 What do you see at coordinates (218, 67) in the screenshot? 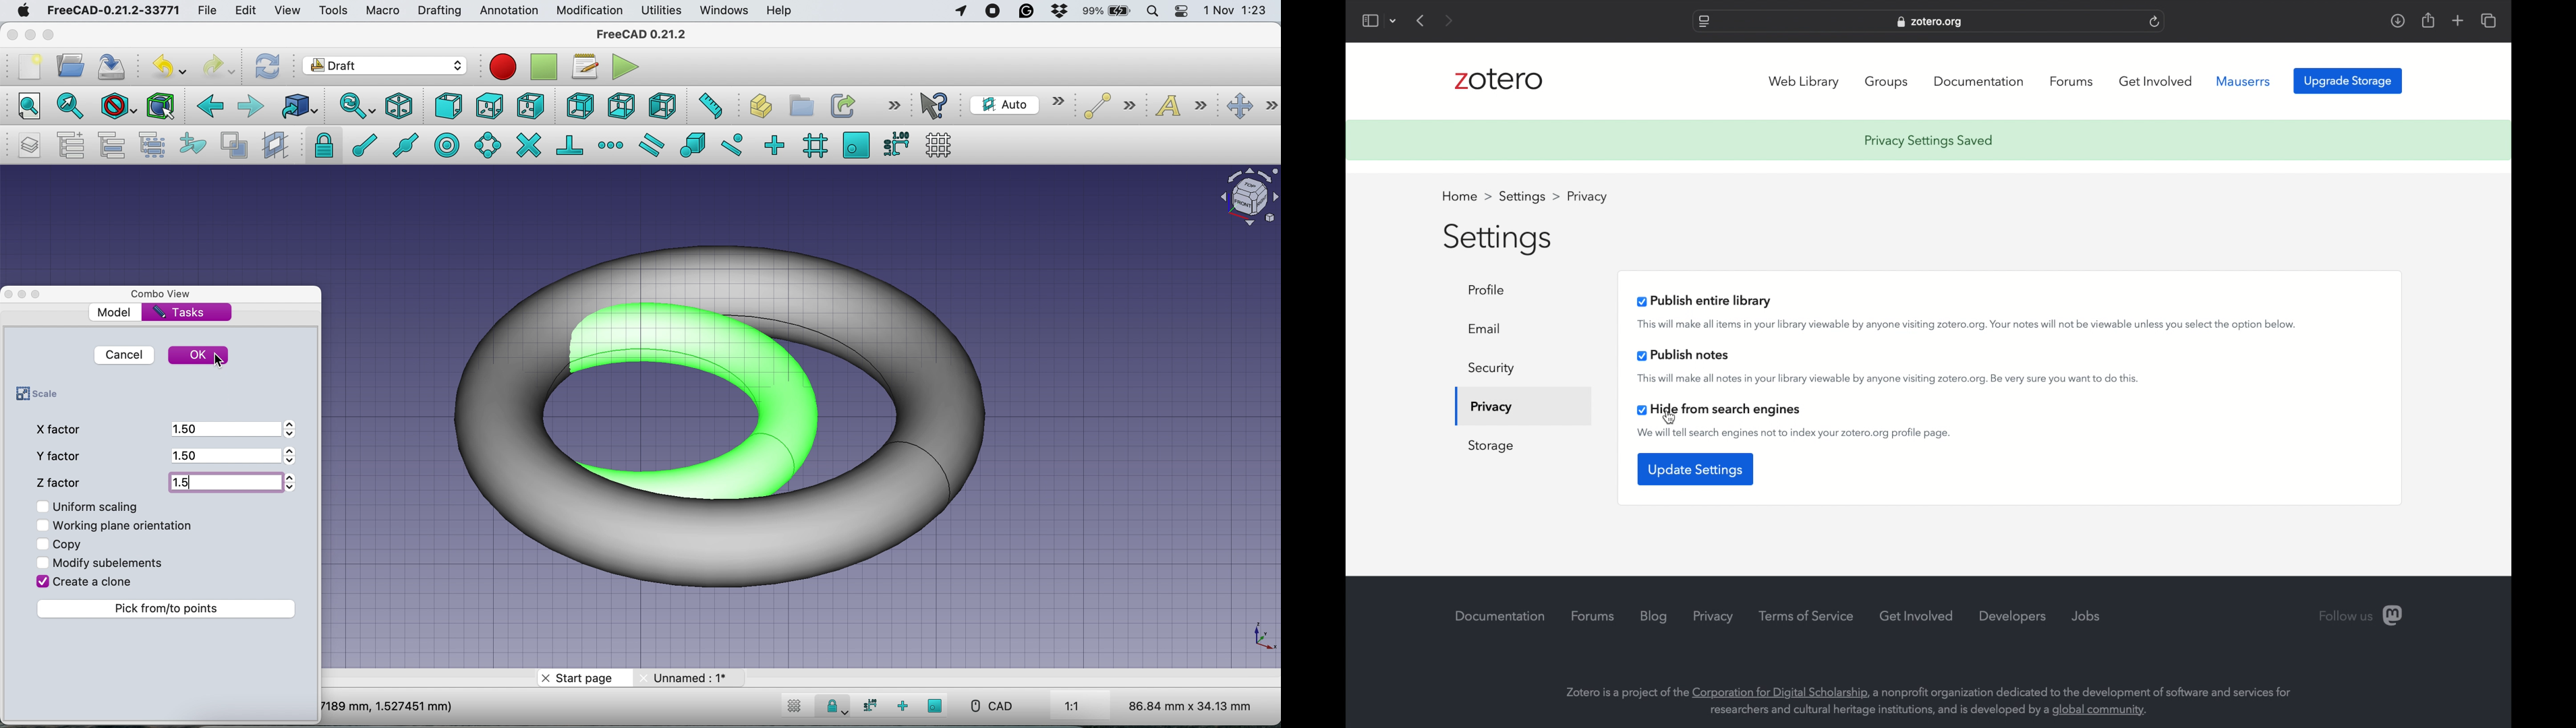
I see `redo` at bounding box center [218, 67].